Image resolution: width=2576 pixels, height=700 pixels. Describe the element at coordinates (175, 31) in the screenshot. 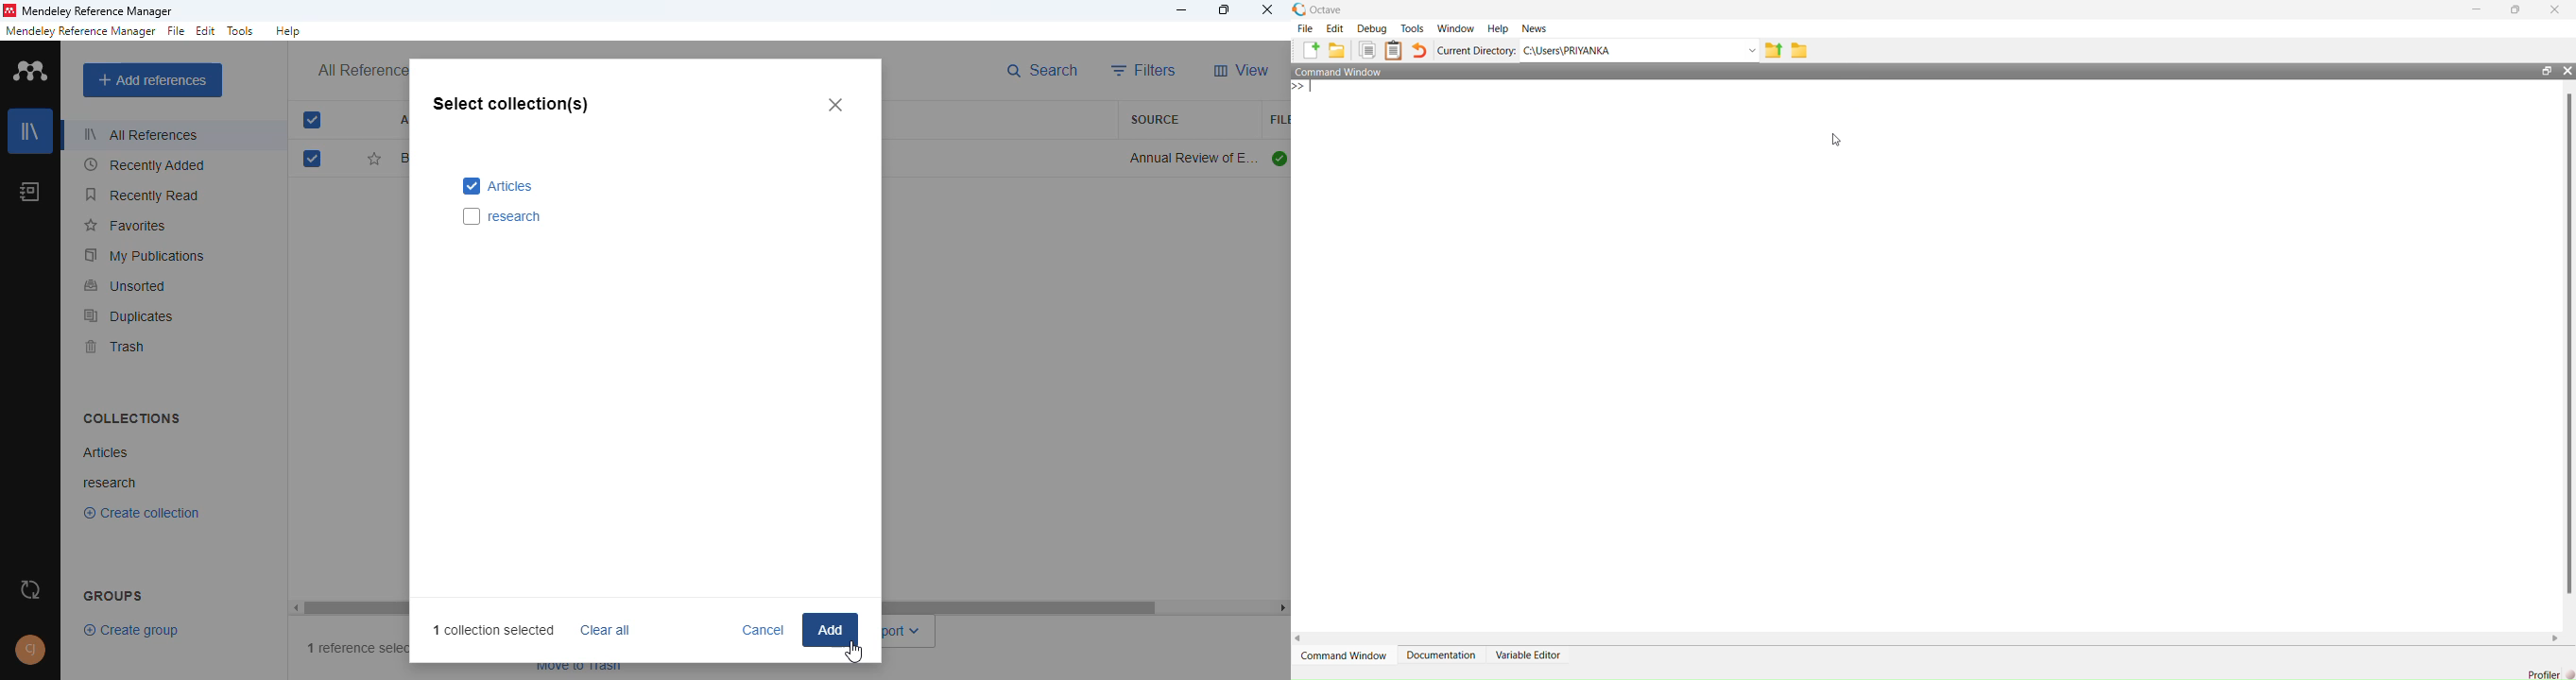

I see `file` at that location.